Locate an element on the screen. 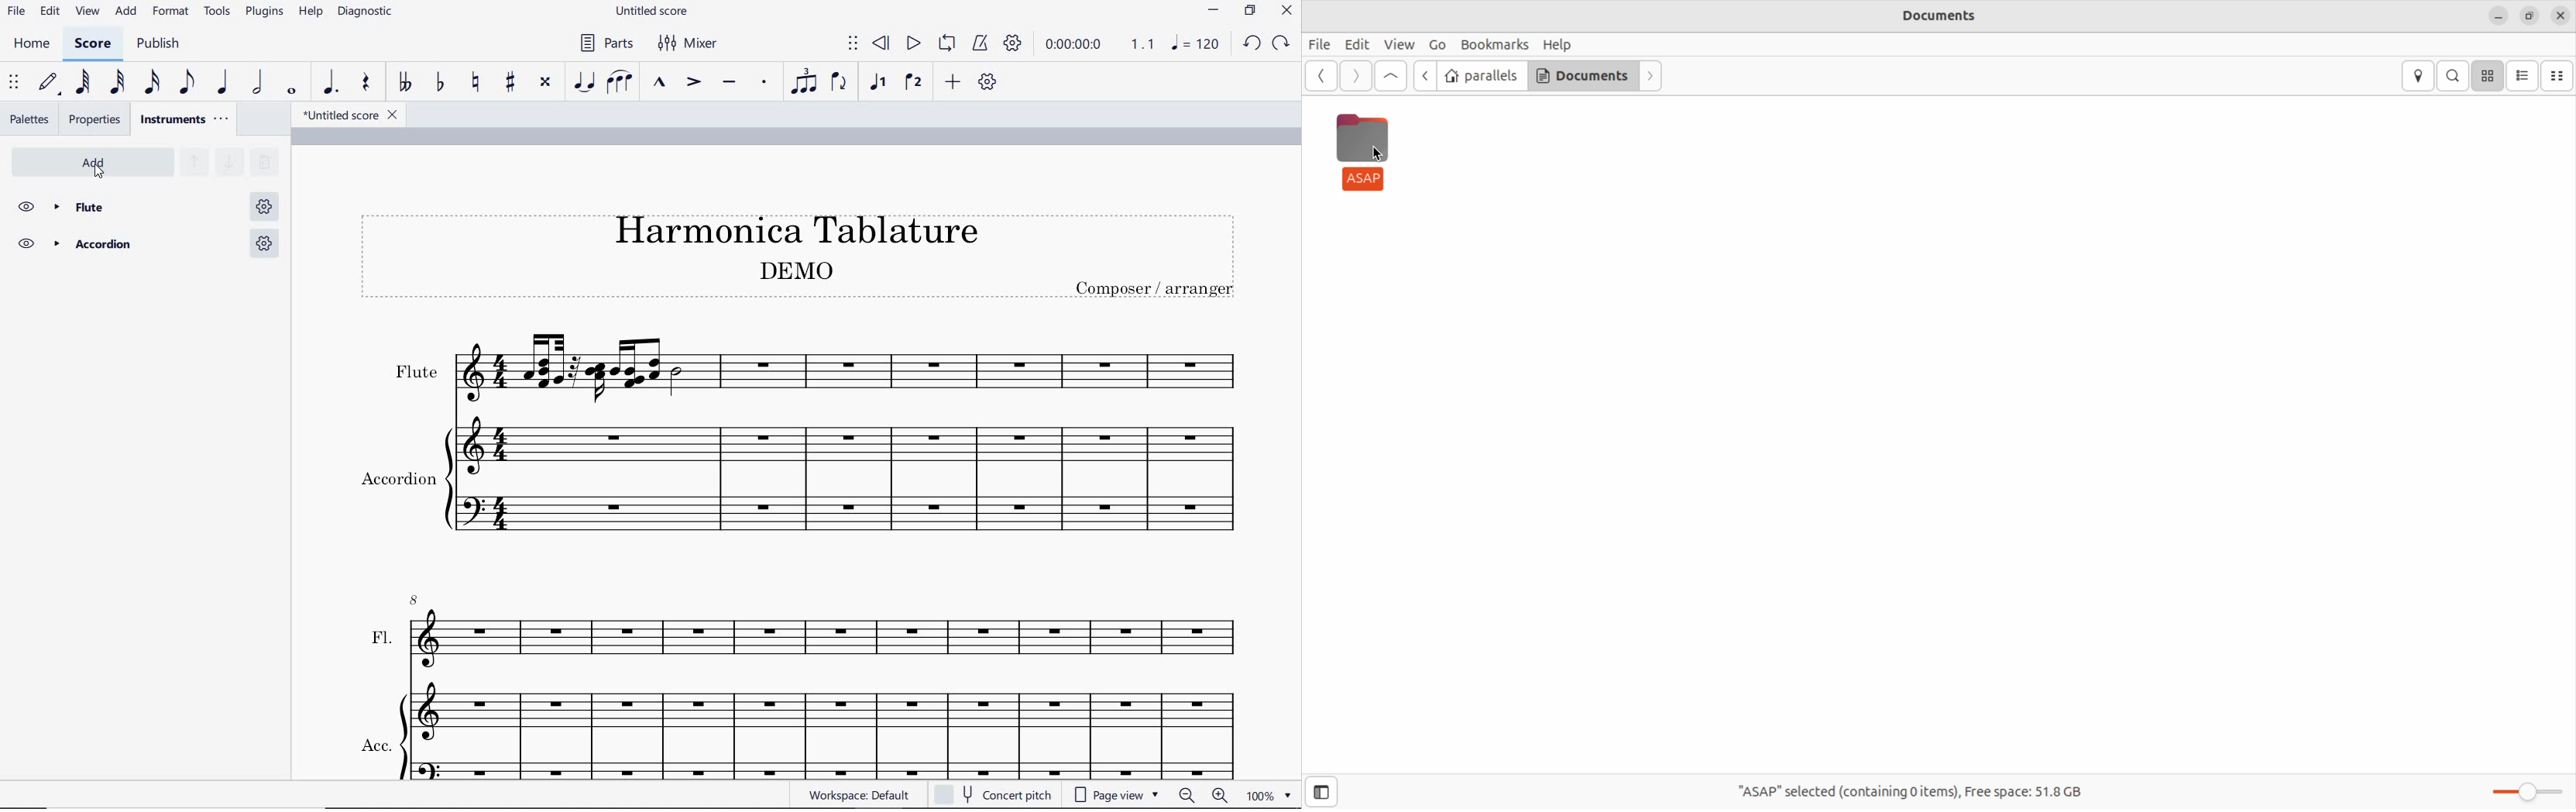 The height and width of the screenshot is (812, 2576). diagnostic is located at coordinates (365, 12).